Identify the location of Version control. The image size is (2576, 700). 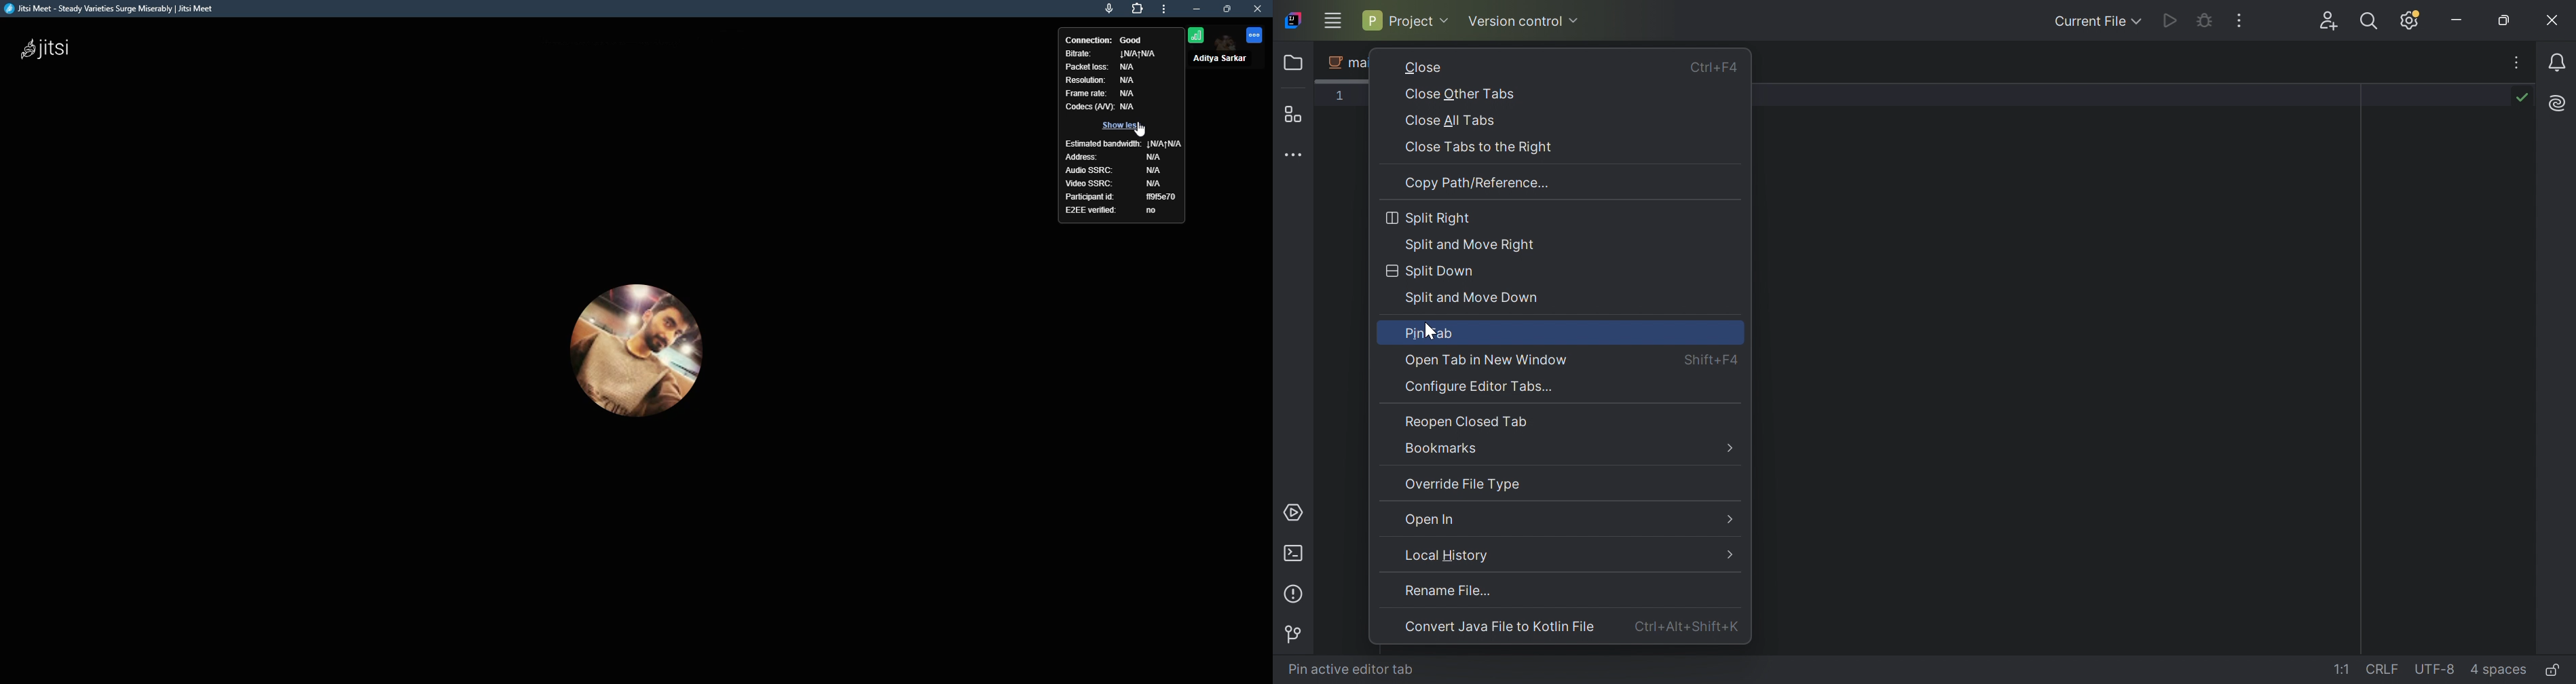
(1525, 23).